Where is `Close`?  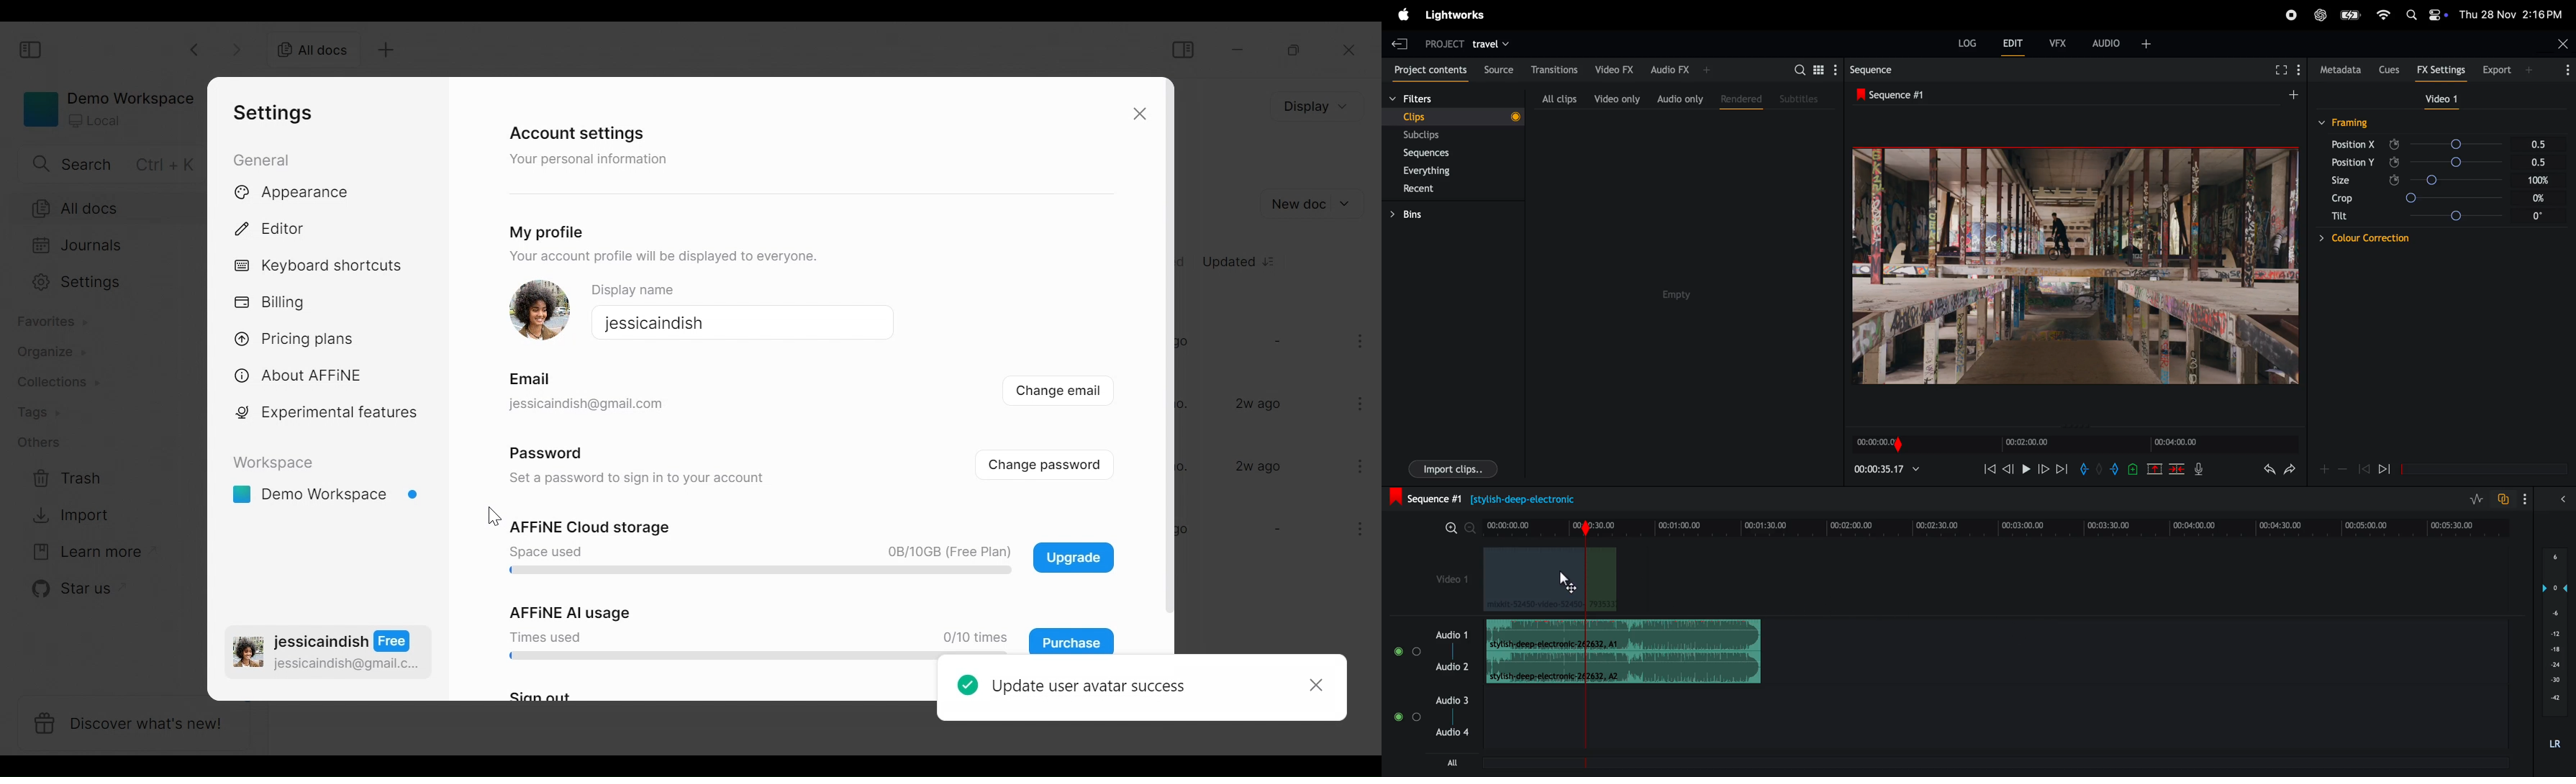
Close is located at coordinates (1351, 52).